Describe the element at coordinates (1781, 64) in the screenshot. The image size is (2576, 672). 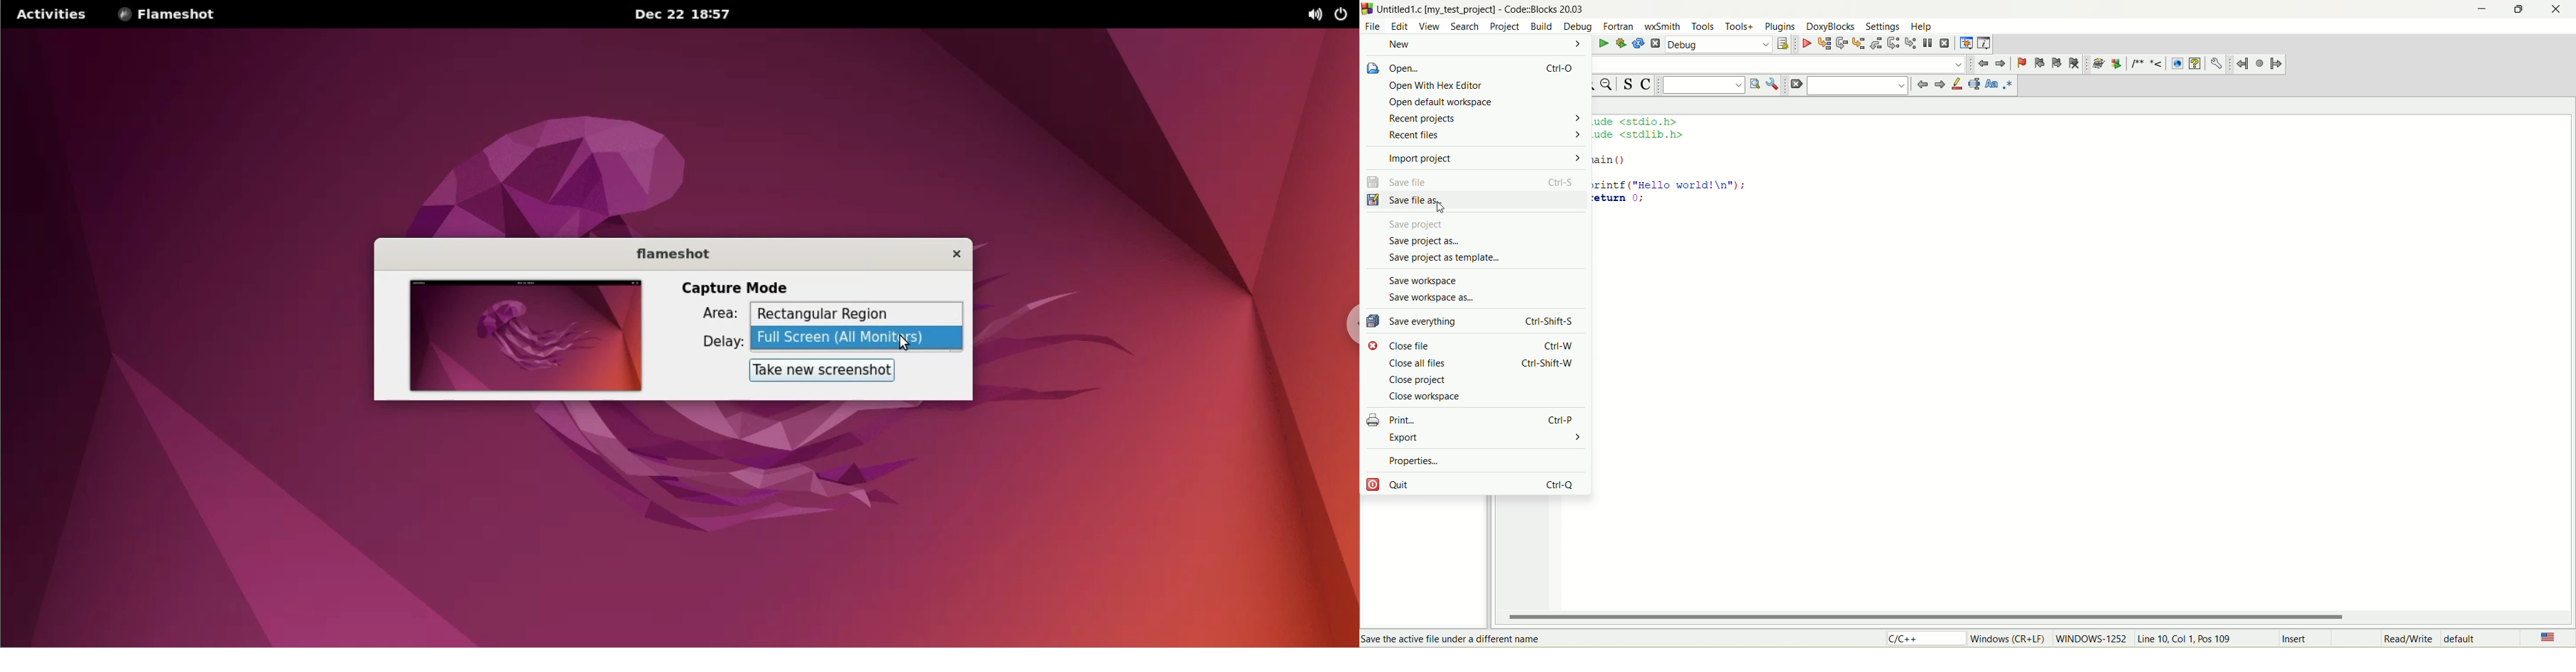
I see `blank space` at that location.